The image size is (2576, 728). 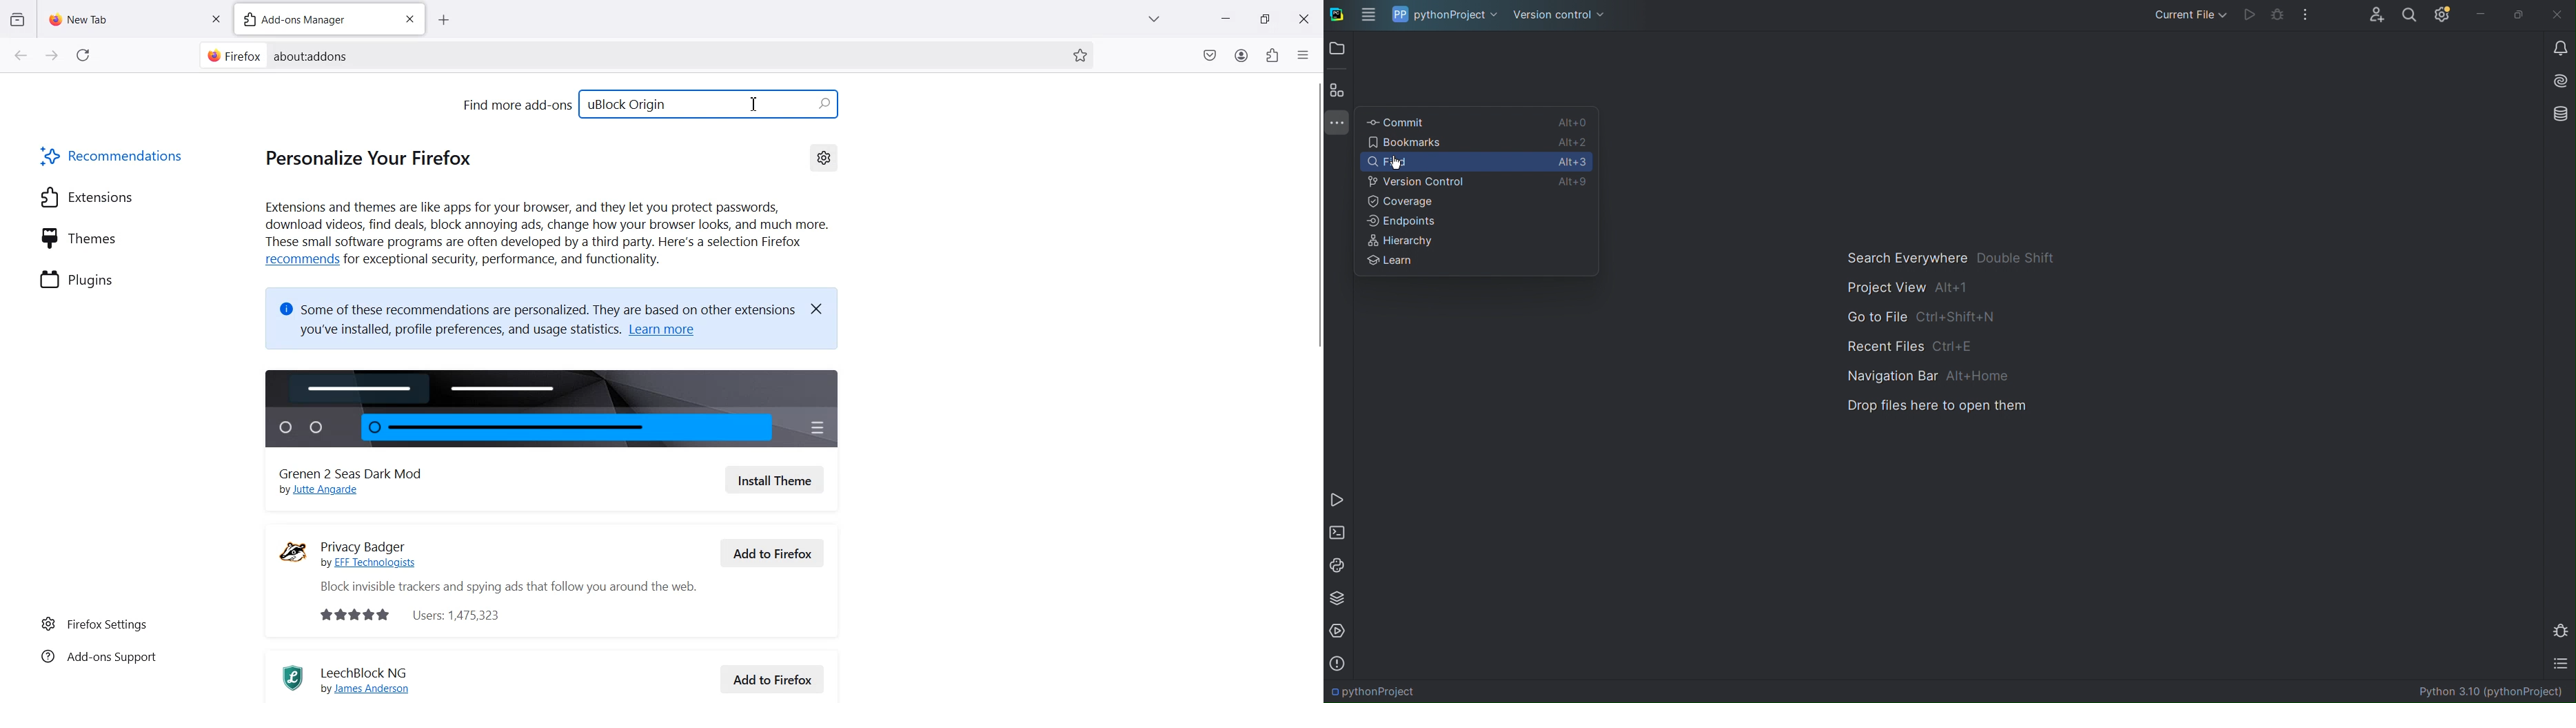 I want to click on Grenen 2 Seas Dark Mod, so click(x=359, y=471).